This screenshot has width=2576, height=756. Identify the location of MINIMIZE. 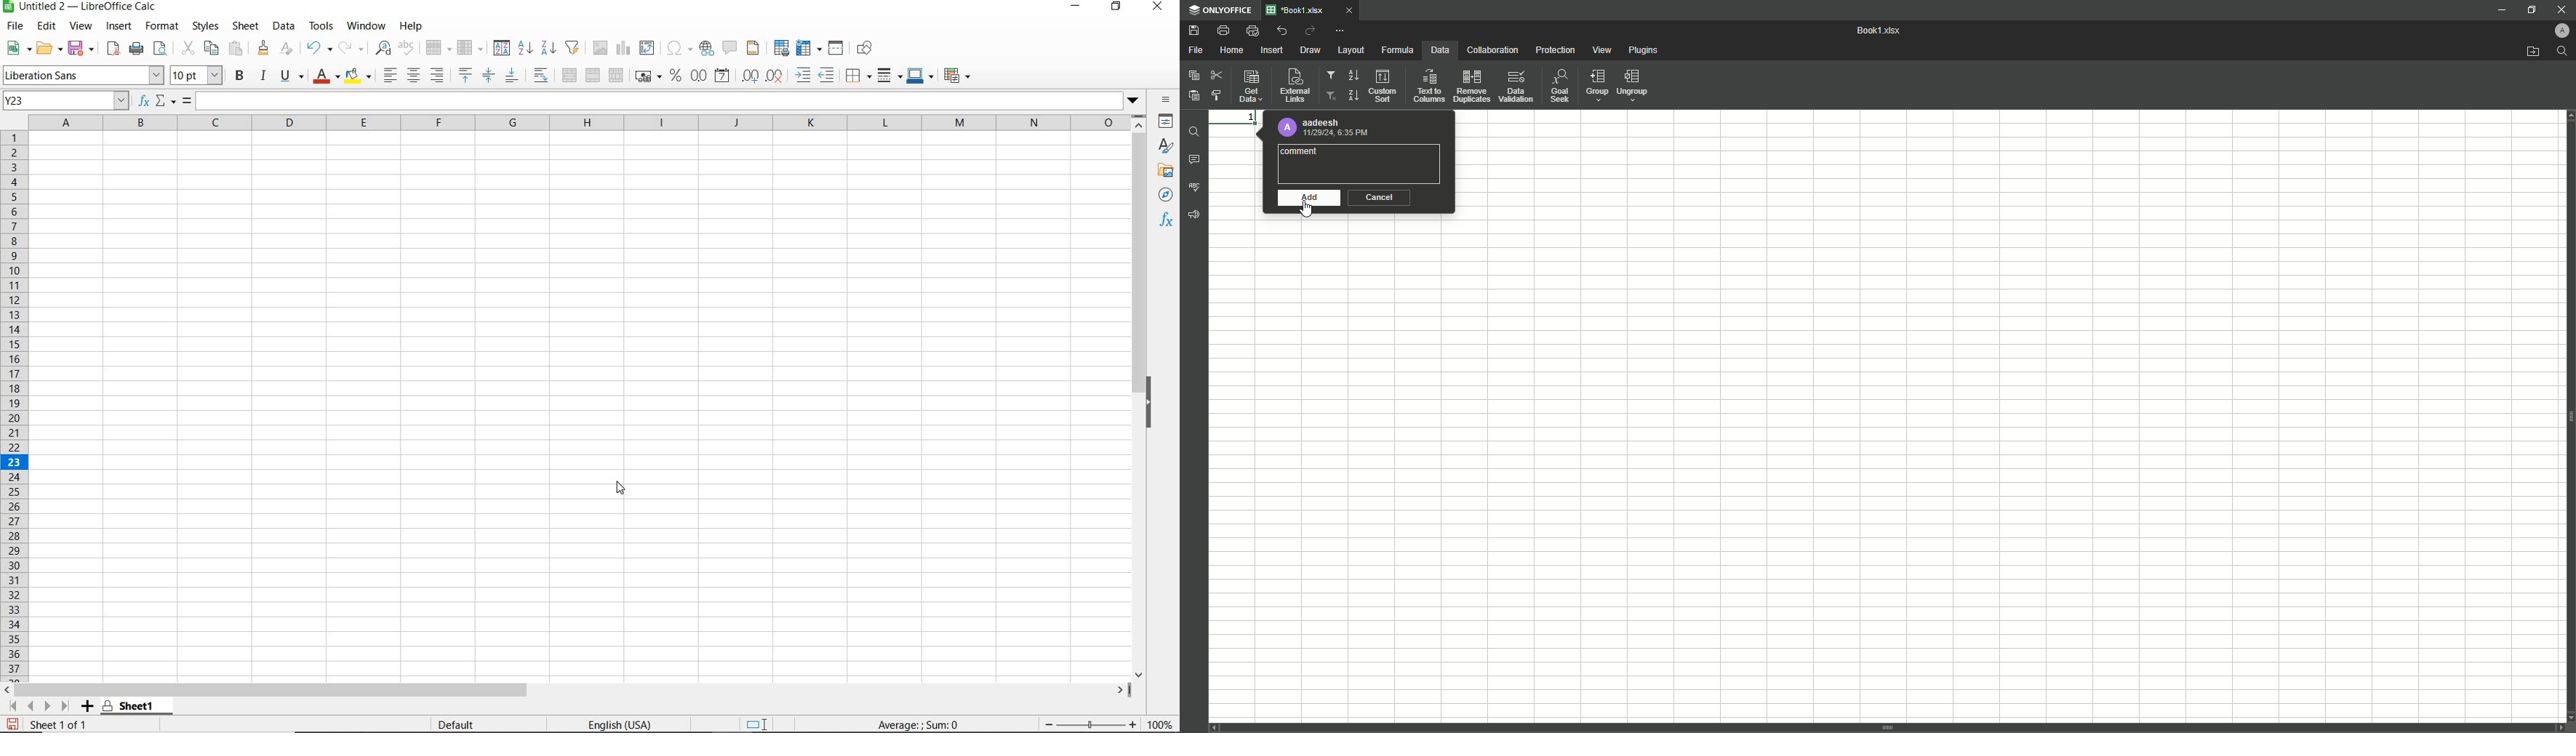
(1077, 7).